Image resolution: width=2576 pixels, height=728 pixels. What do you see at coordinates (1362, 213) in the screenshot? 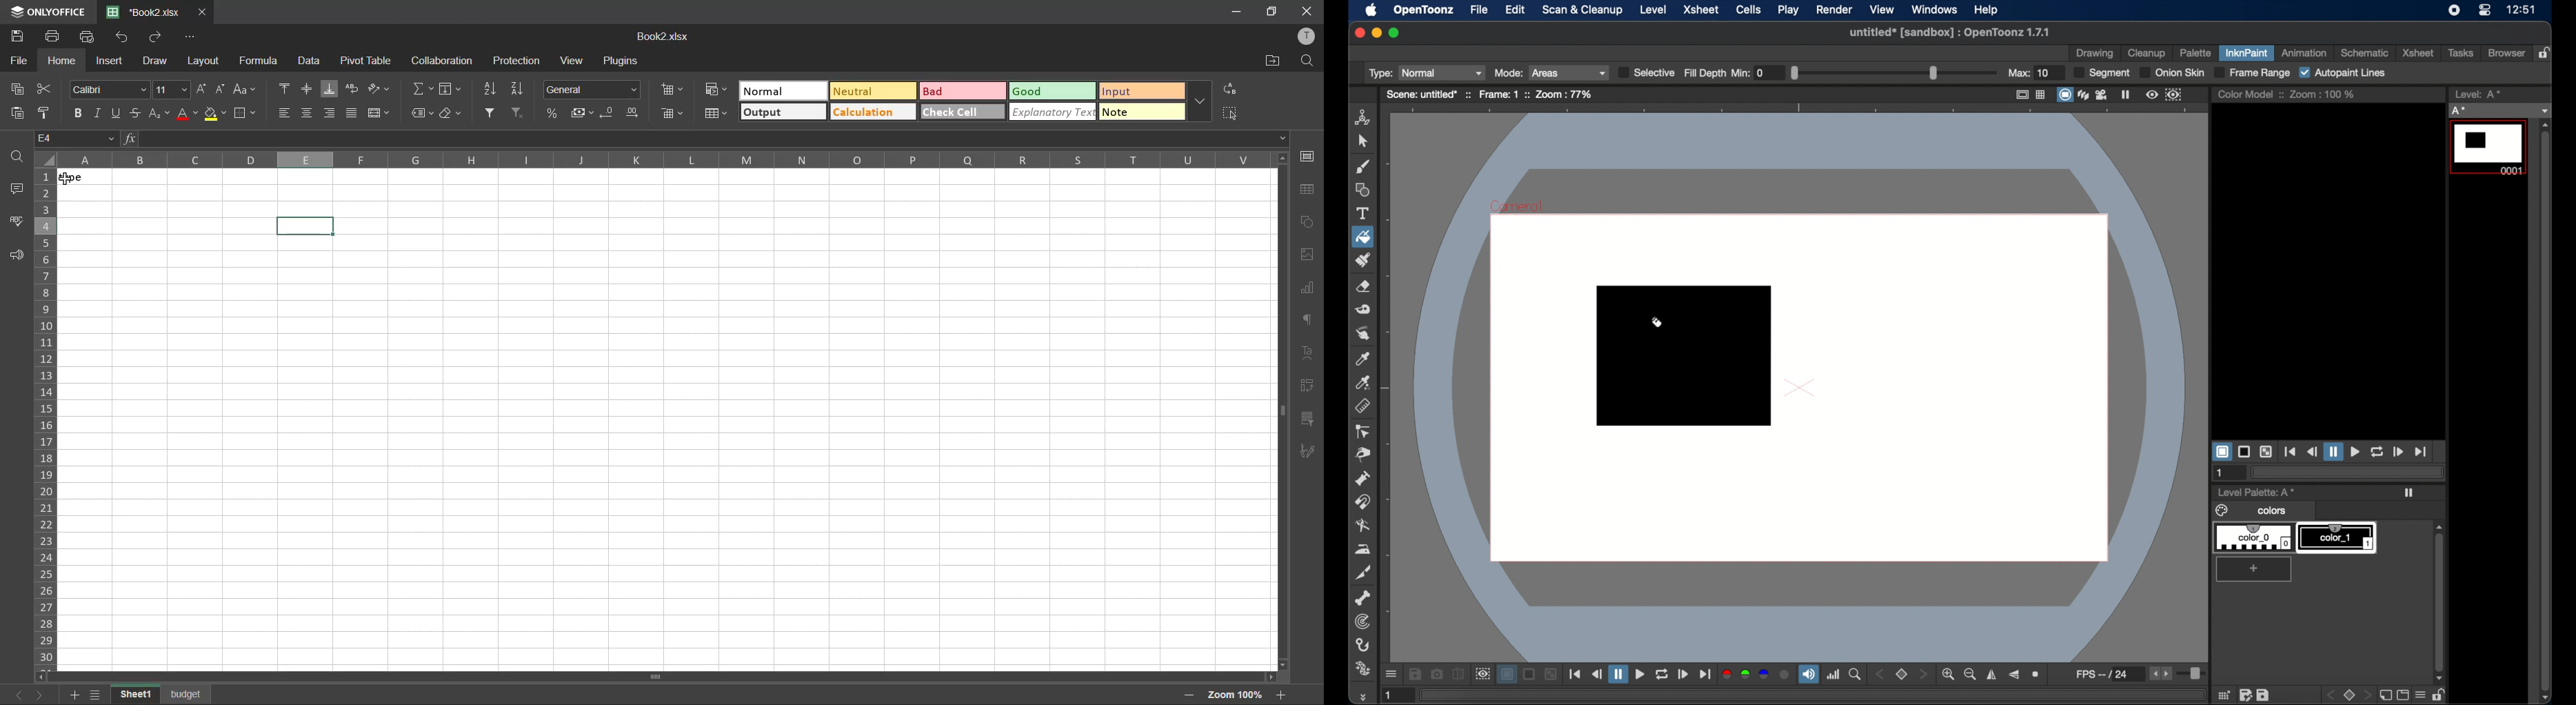
I see `text` at bounding box center [1362, 213].